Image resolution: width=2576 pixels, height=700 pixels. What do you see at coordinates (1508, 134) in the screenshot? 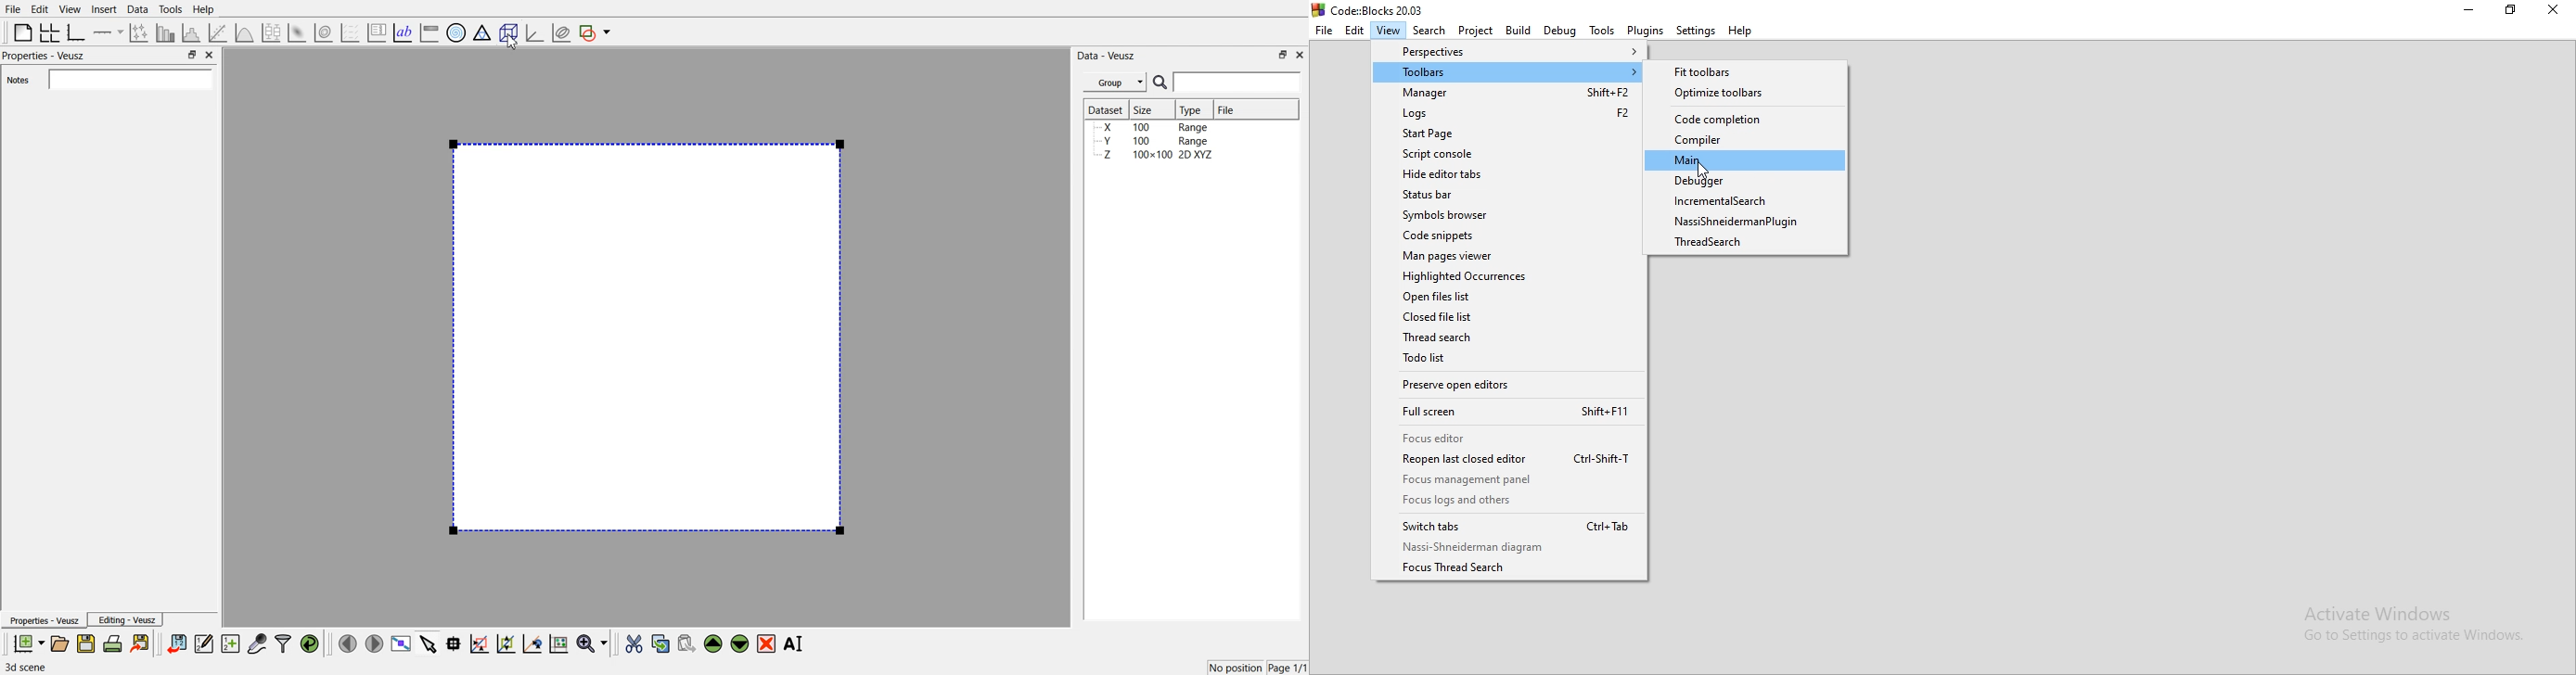
I see `Start Page` at bounding box center [1508, 134].